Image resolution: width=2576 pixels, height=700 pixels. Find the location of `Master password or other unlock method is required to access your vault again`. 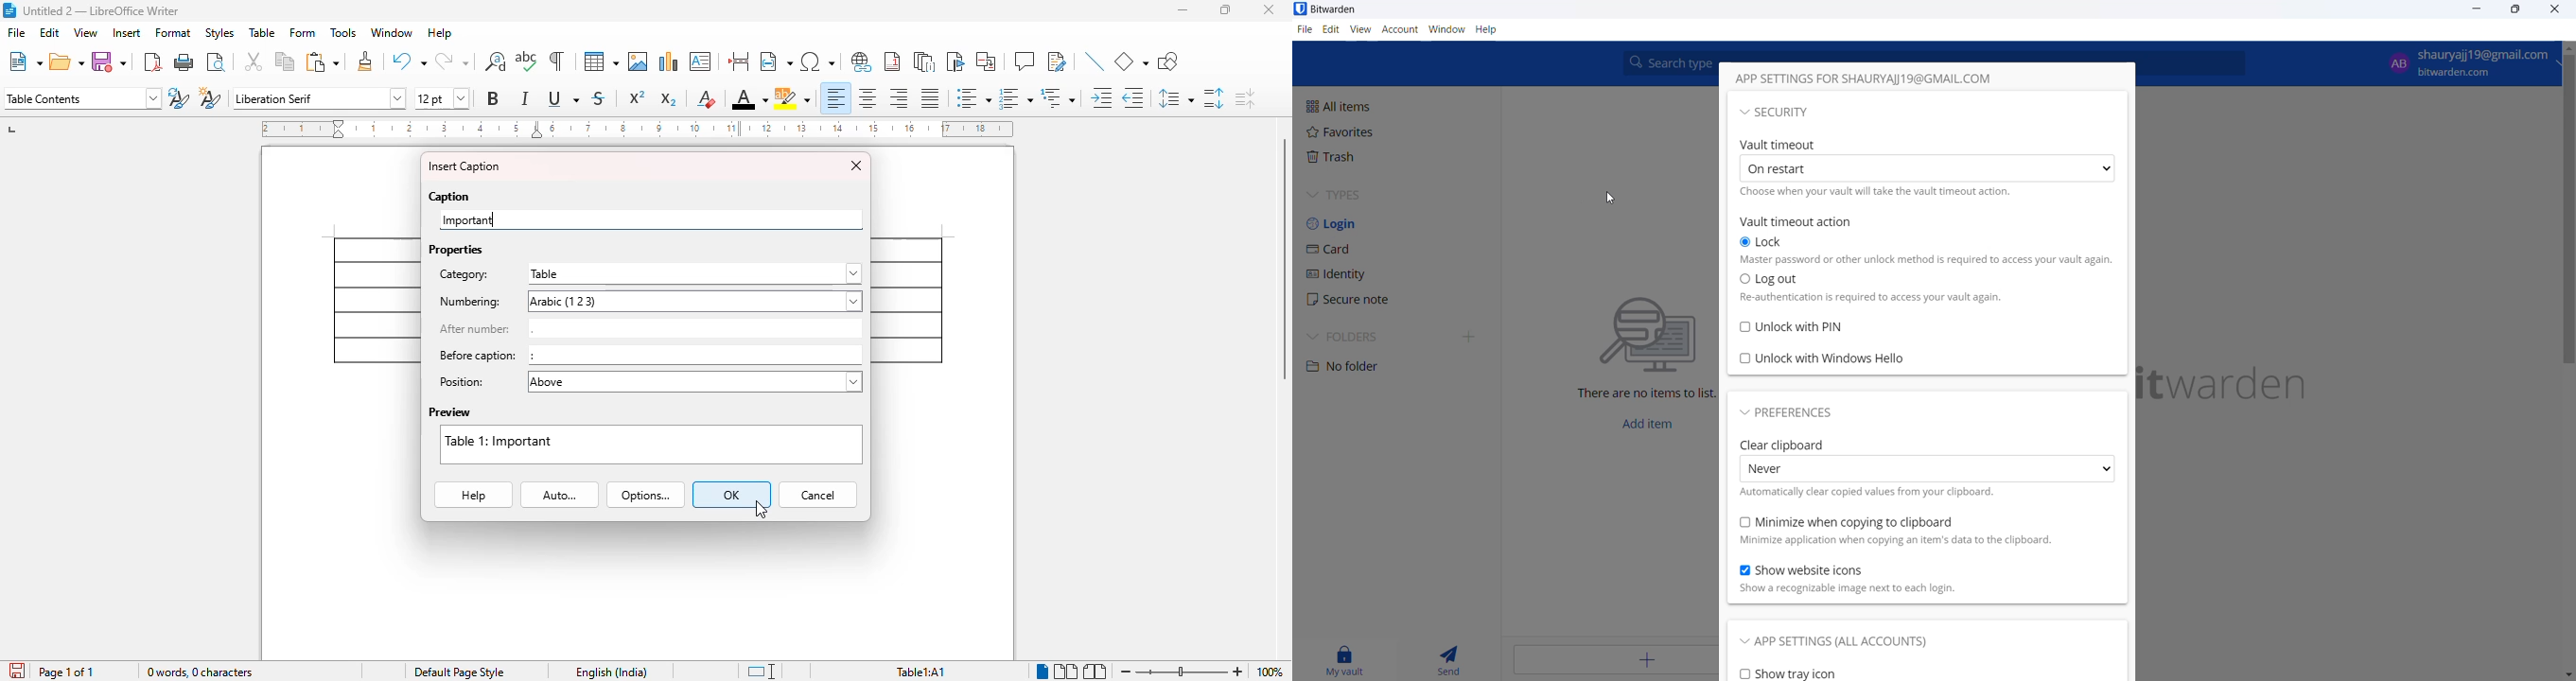

Master password or other unlock method is required to access your vault again is located at coordinates (1926, 261).